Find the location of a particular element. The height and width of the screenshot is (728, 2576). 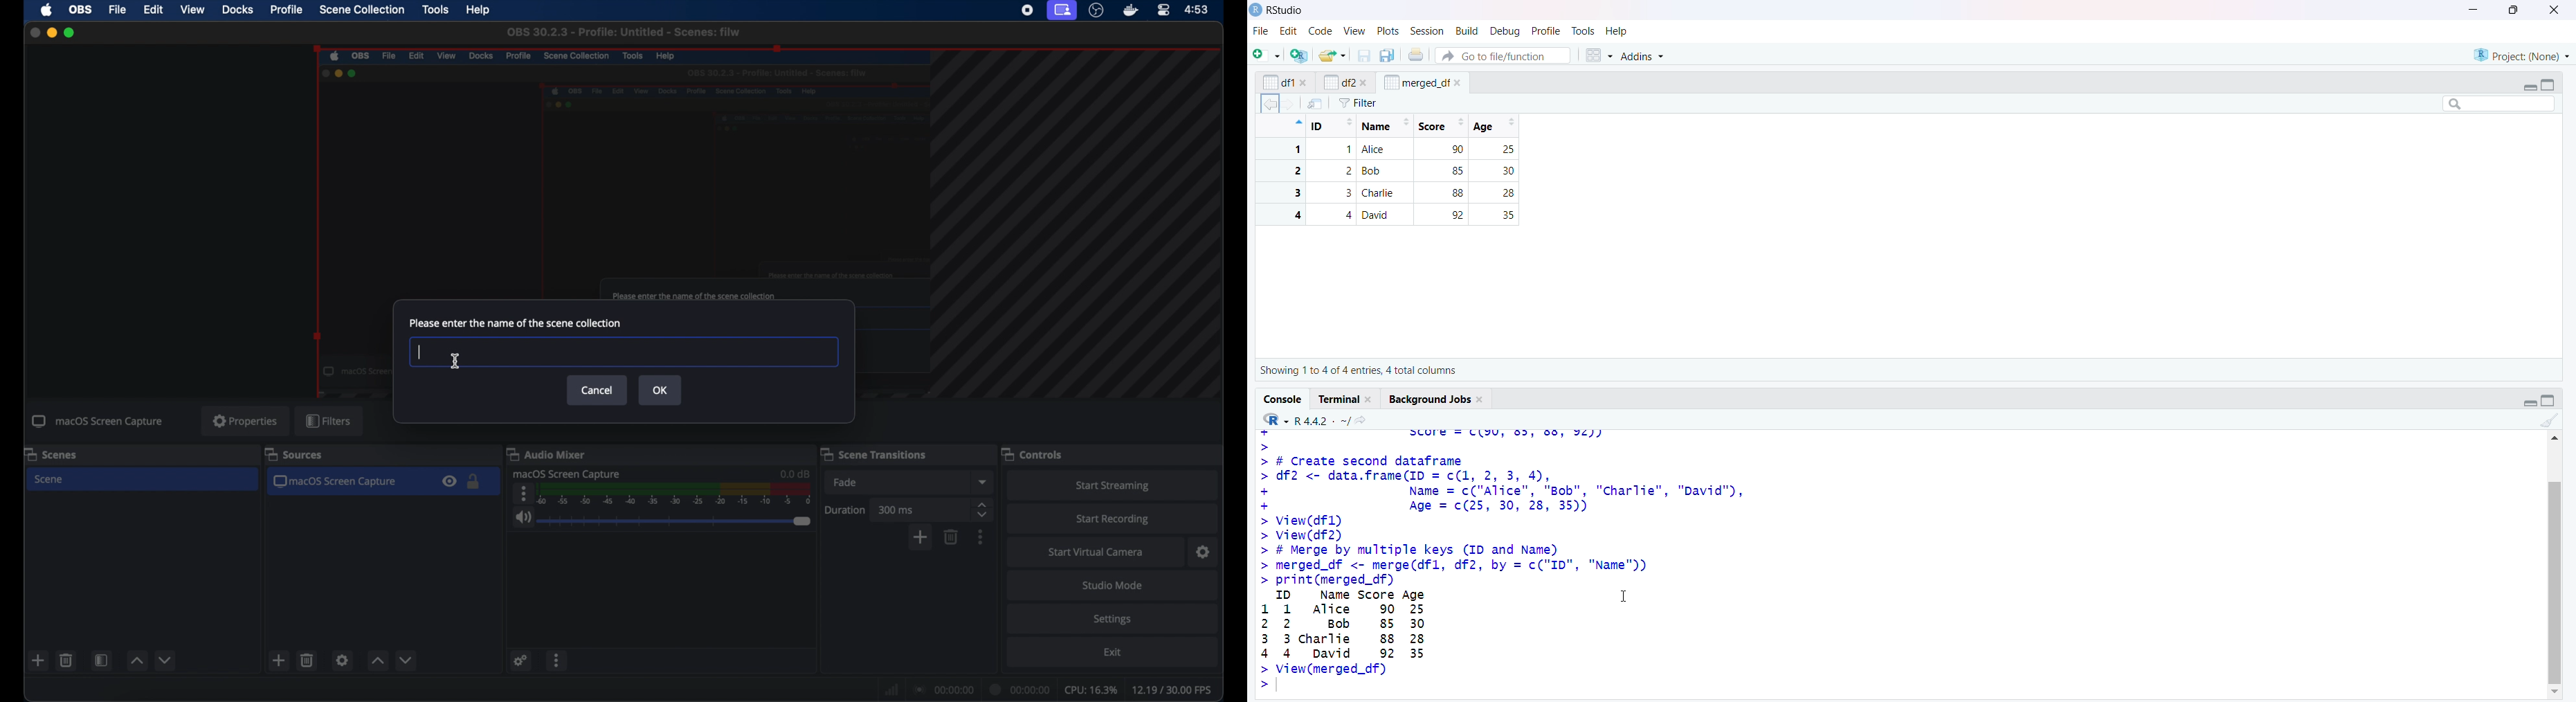

decrement is located at coordinates (405, 659).